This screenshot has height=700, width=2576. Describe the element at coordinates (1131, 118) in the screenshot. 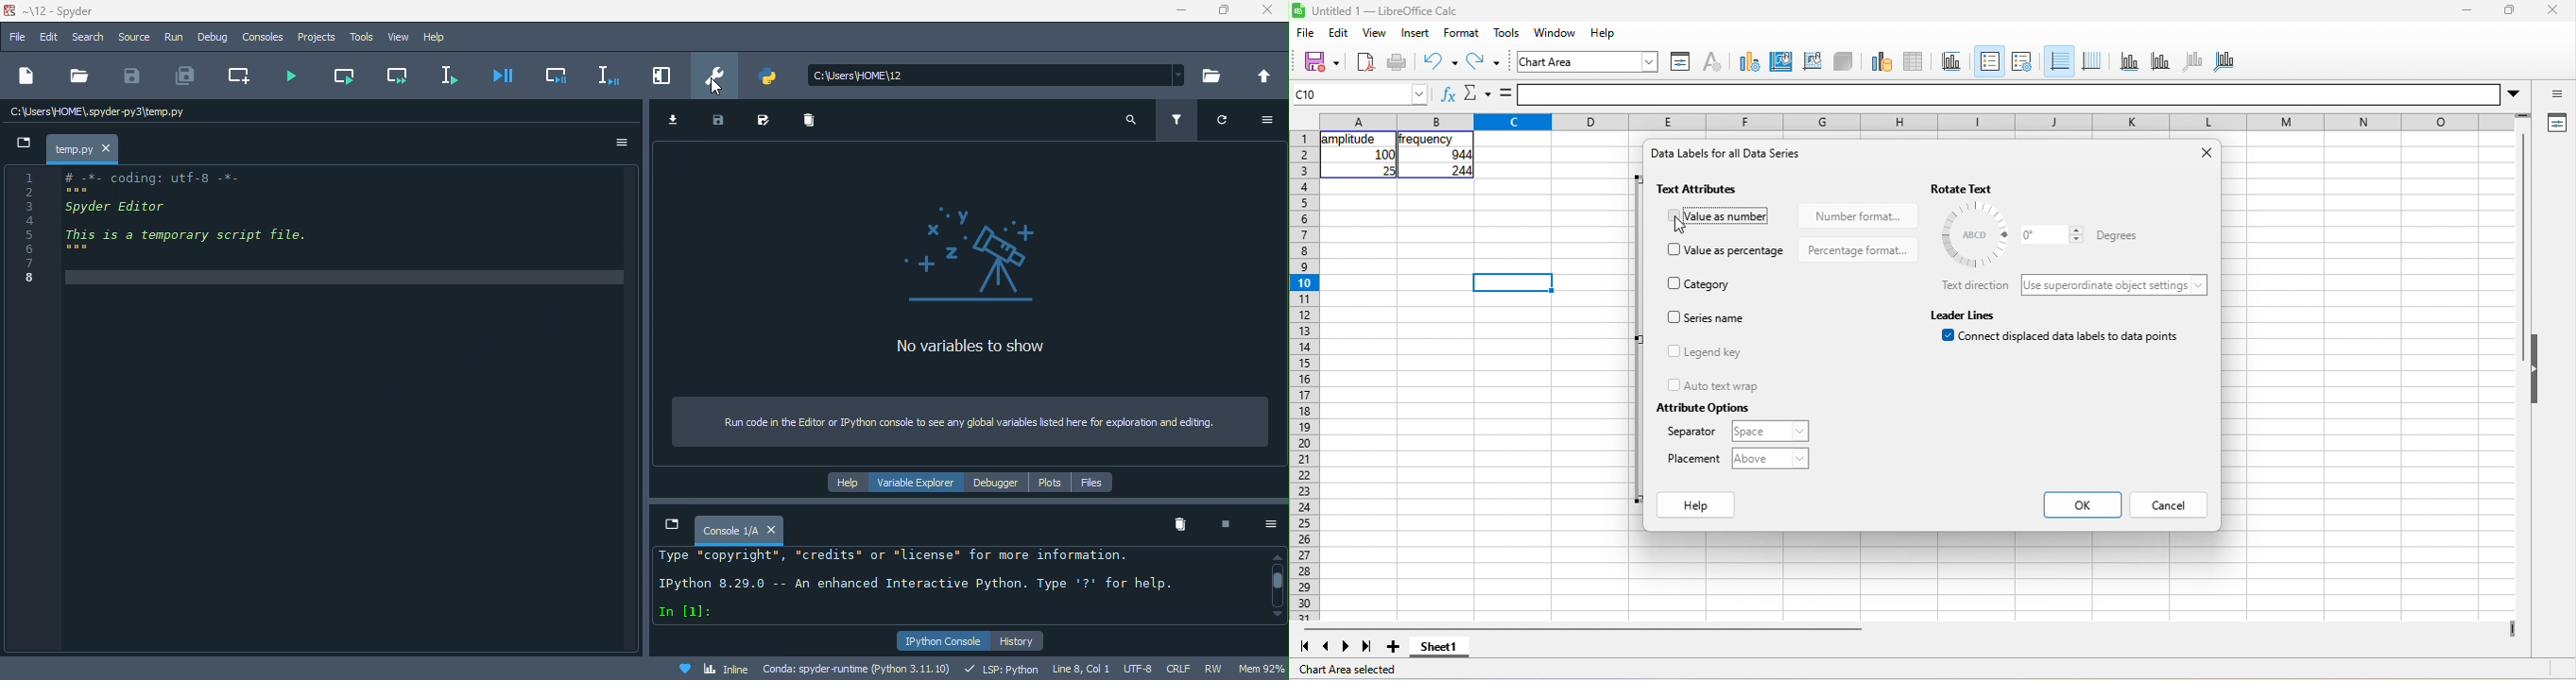

I see `search` at that location.